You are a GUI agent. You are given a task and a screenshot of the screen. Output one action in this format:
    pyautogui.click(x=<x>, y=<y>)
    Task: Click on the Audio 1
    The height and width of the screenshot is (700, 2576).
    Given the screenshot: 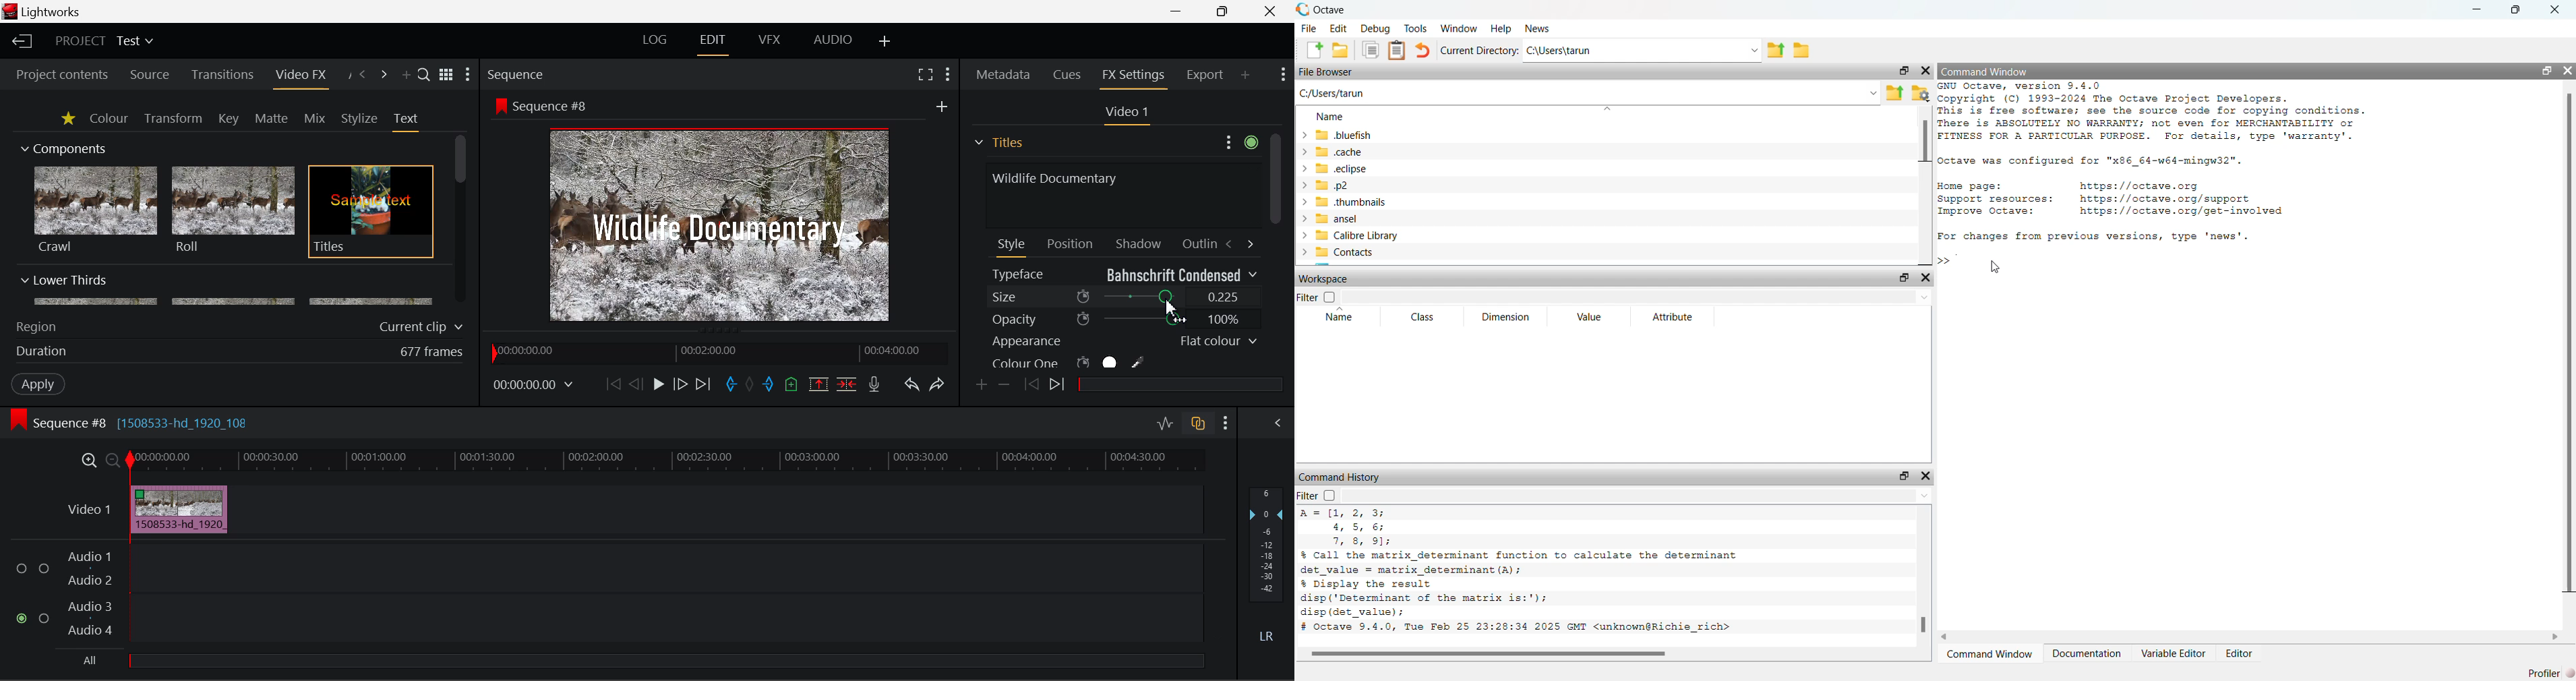 What is the action you would take?
    pyautogui.click(x=88, y=558)
    